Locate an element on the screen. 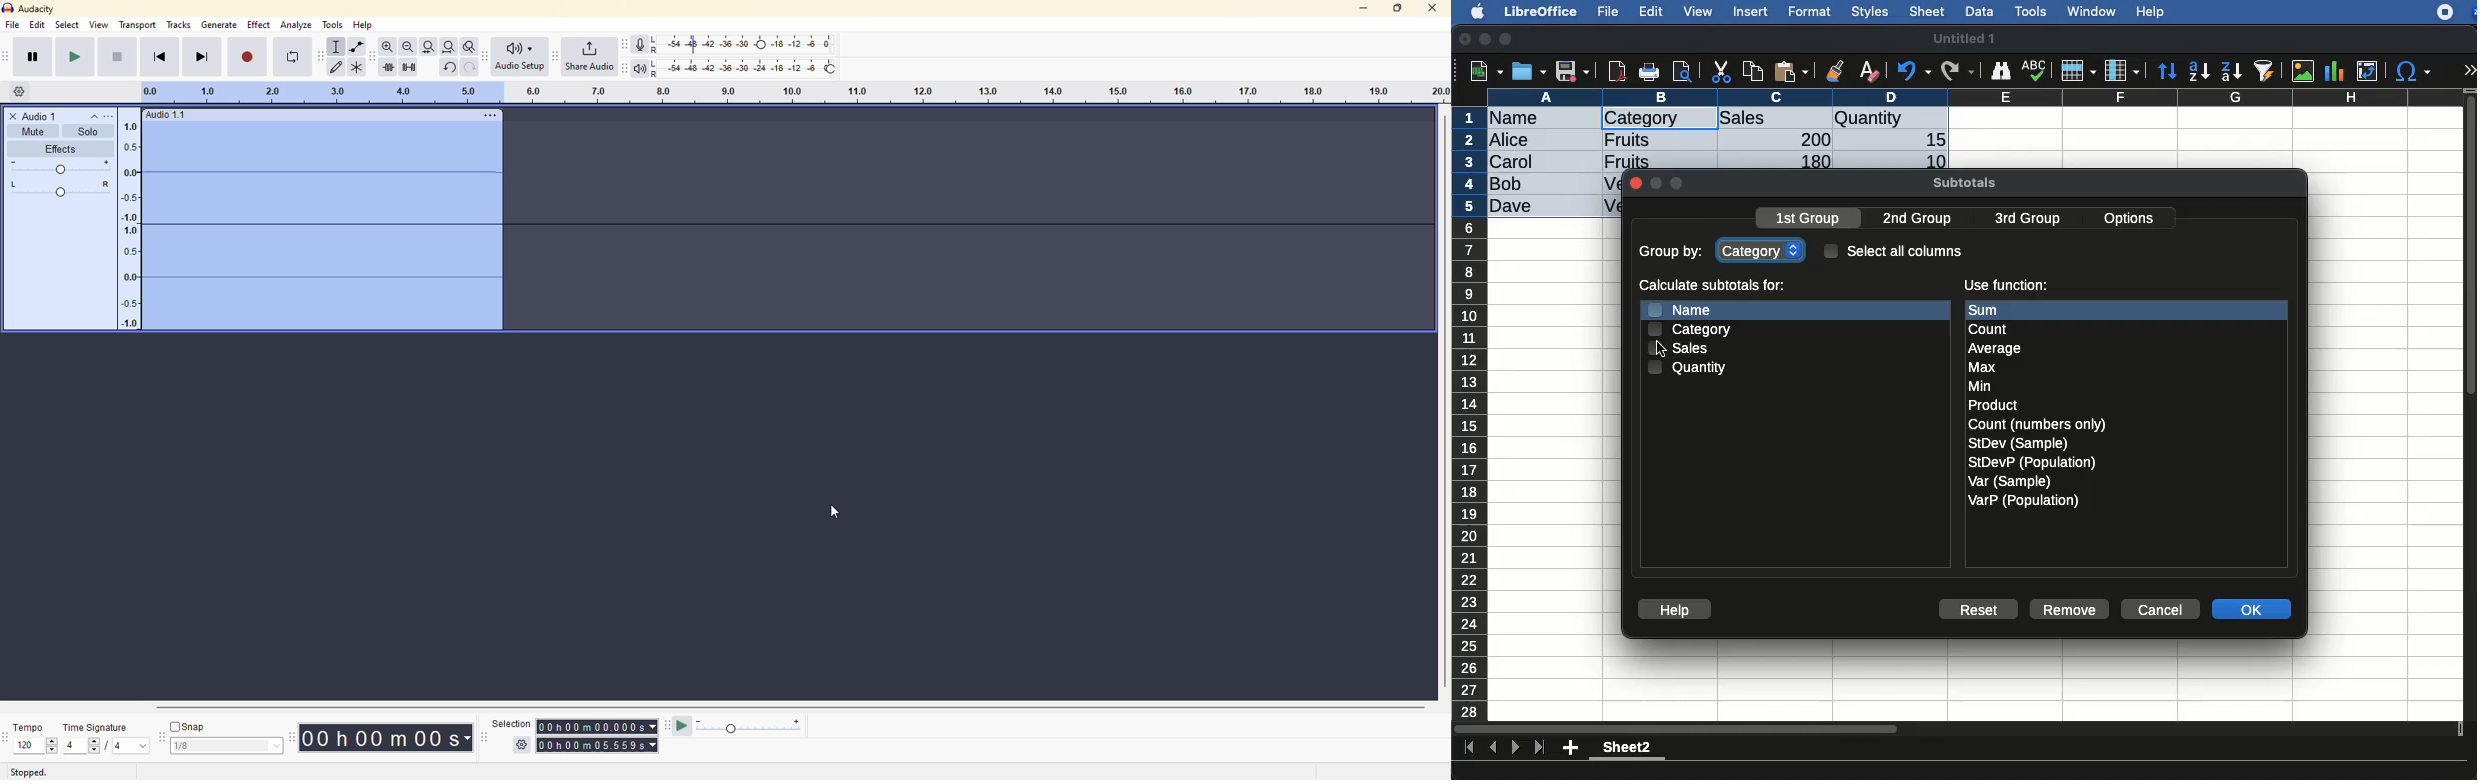 Image resolution: width=2492 pixels, height=784 pixels. select is located at coordinates (273, 747).